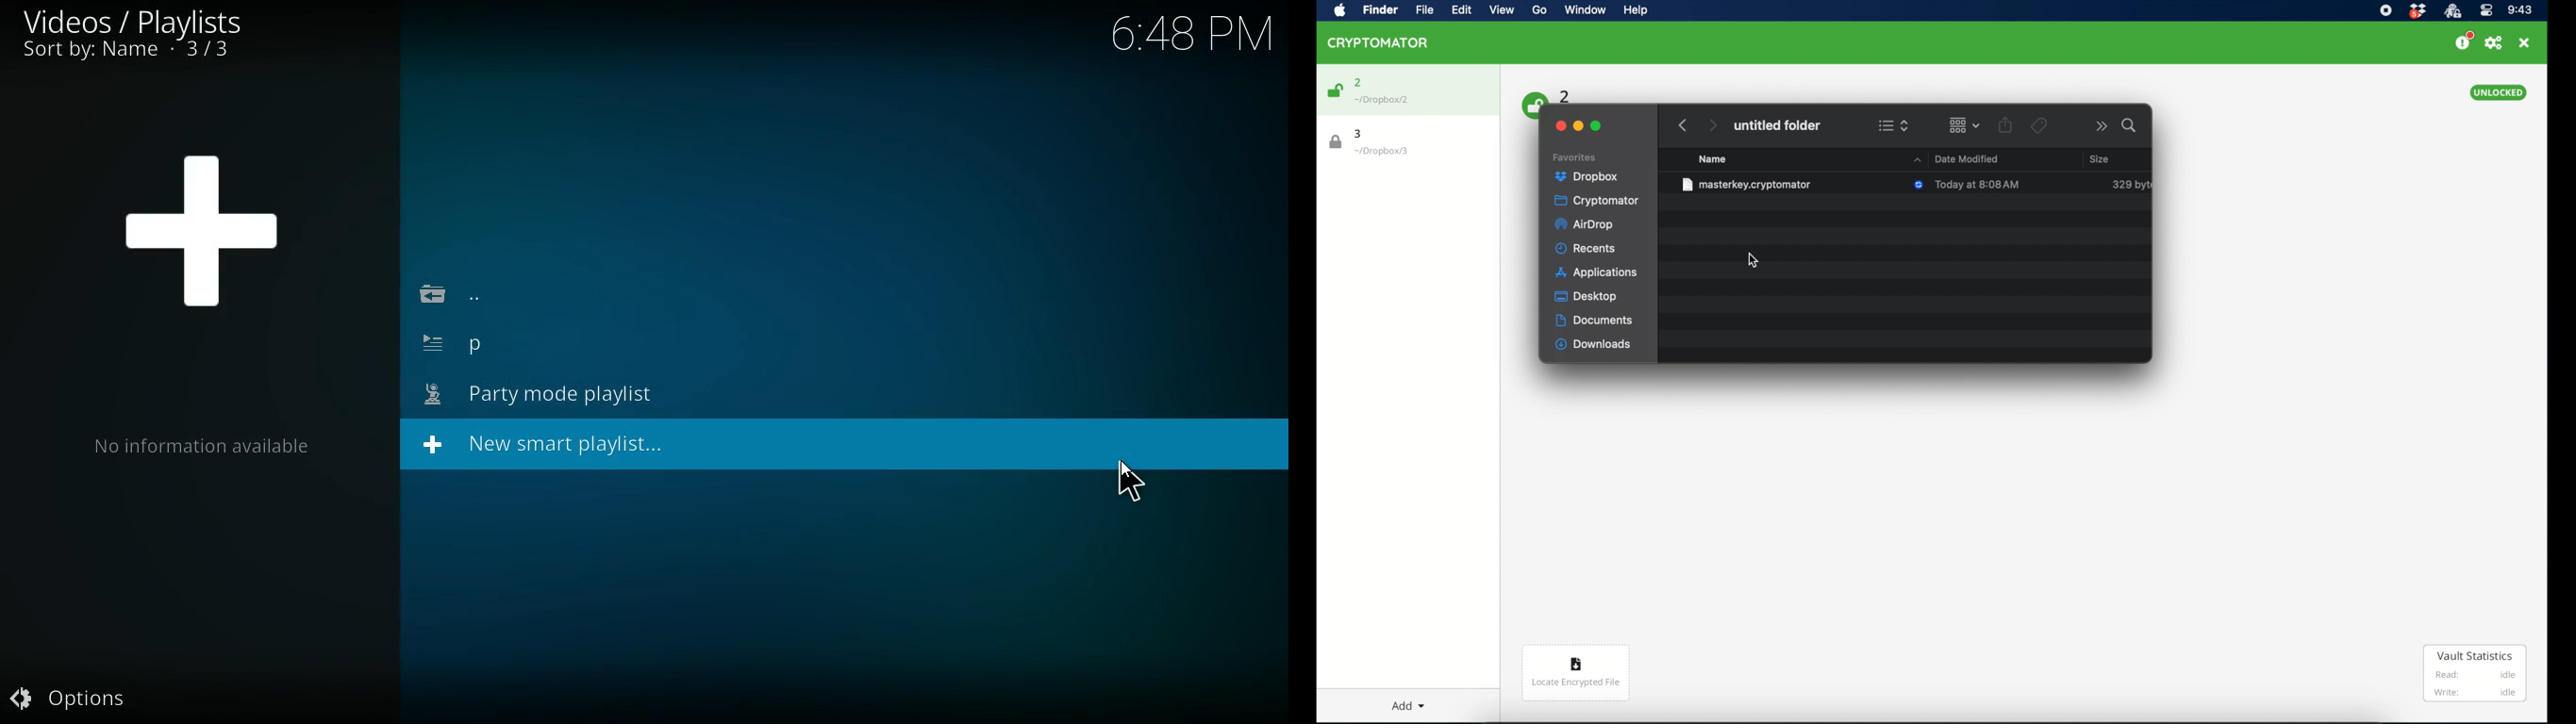  I want to click on locate encrypted file, so click(1576, 673).